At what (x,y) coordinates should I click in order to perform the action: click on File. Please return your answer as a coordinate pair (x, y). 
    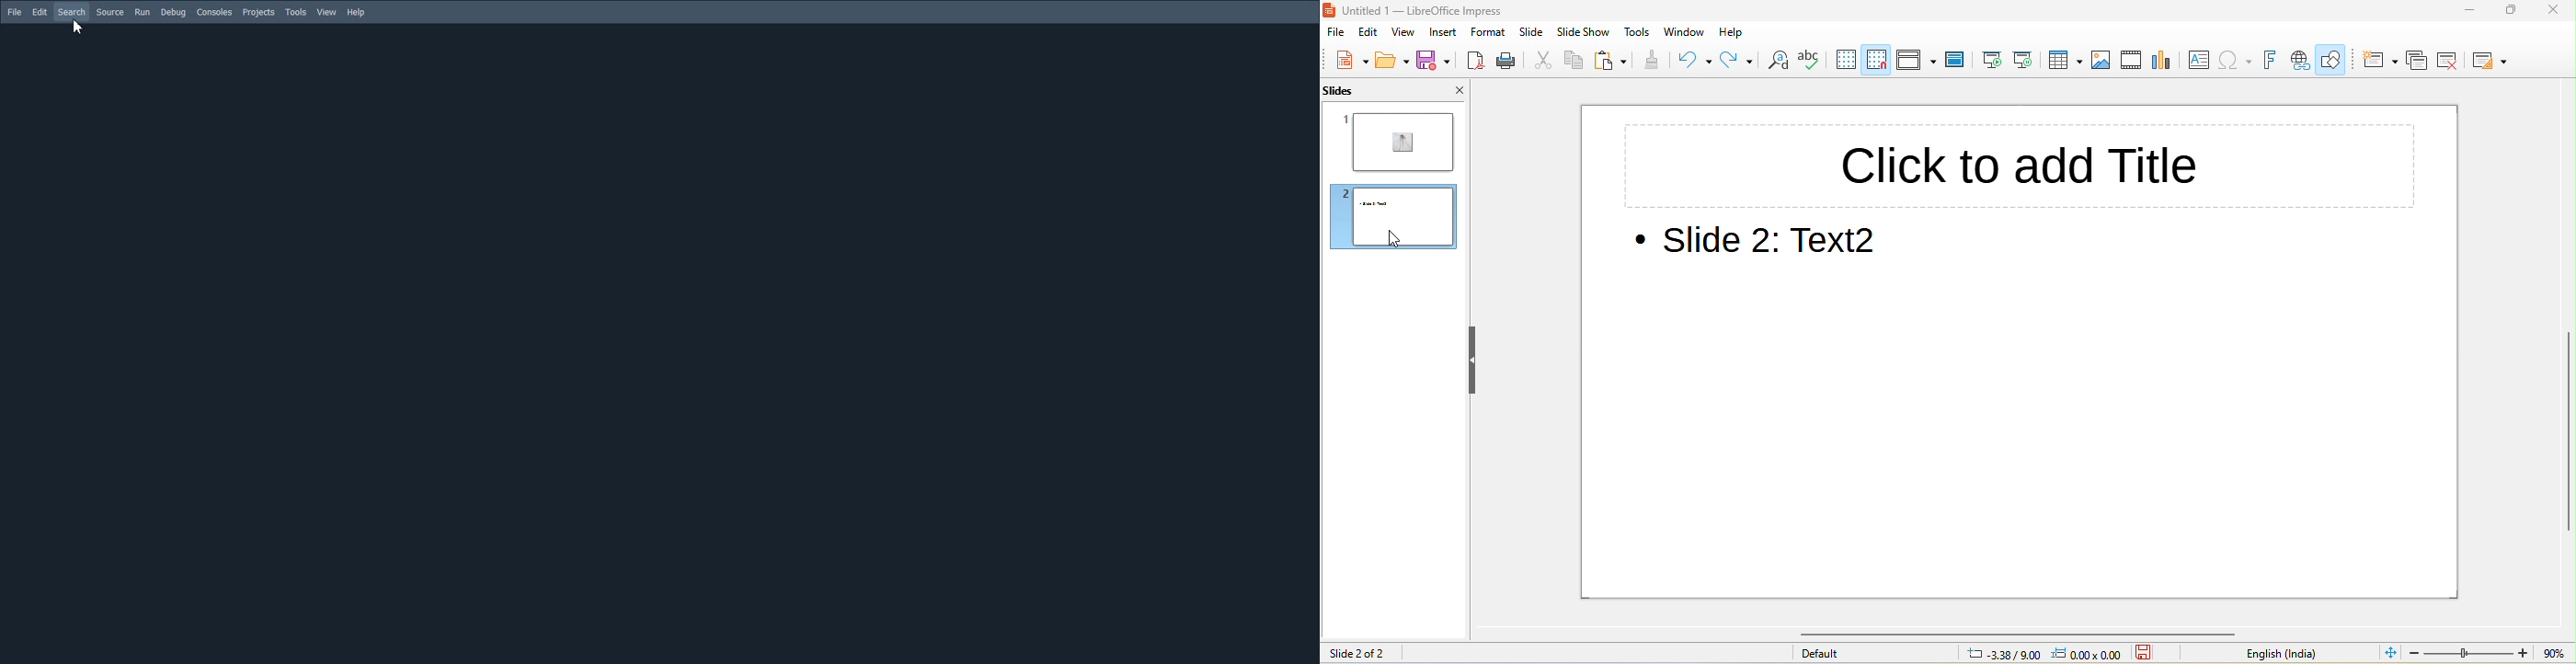
    Looking at the image, I should click on (15, 12).